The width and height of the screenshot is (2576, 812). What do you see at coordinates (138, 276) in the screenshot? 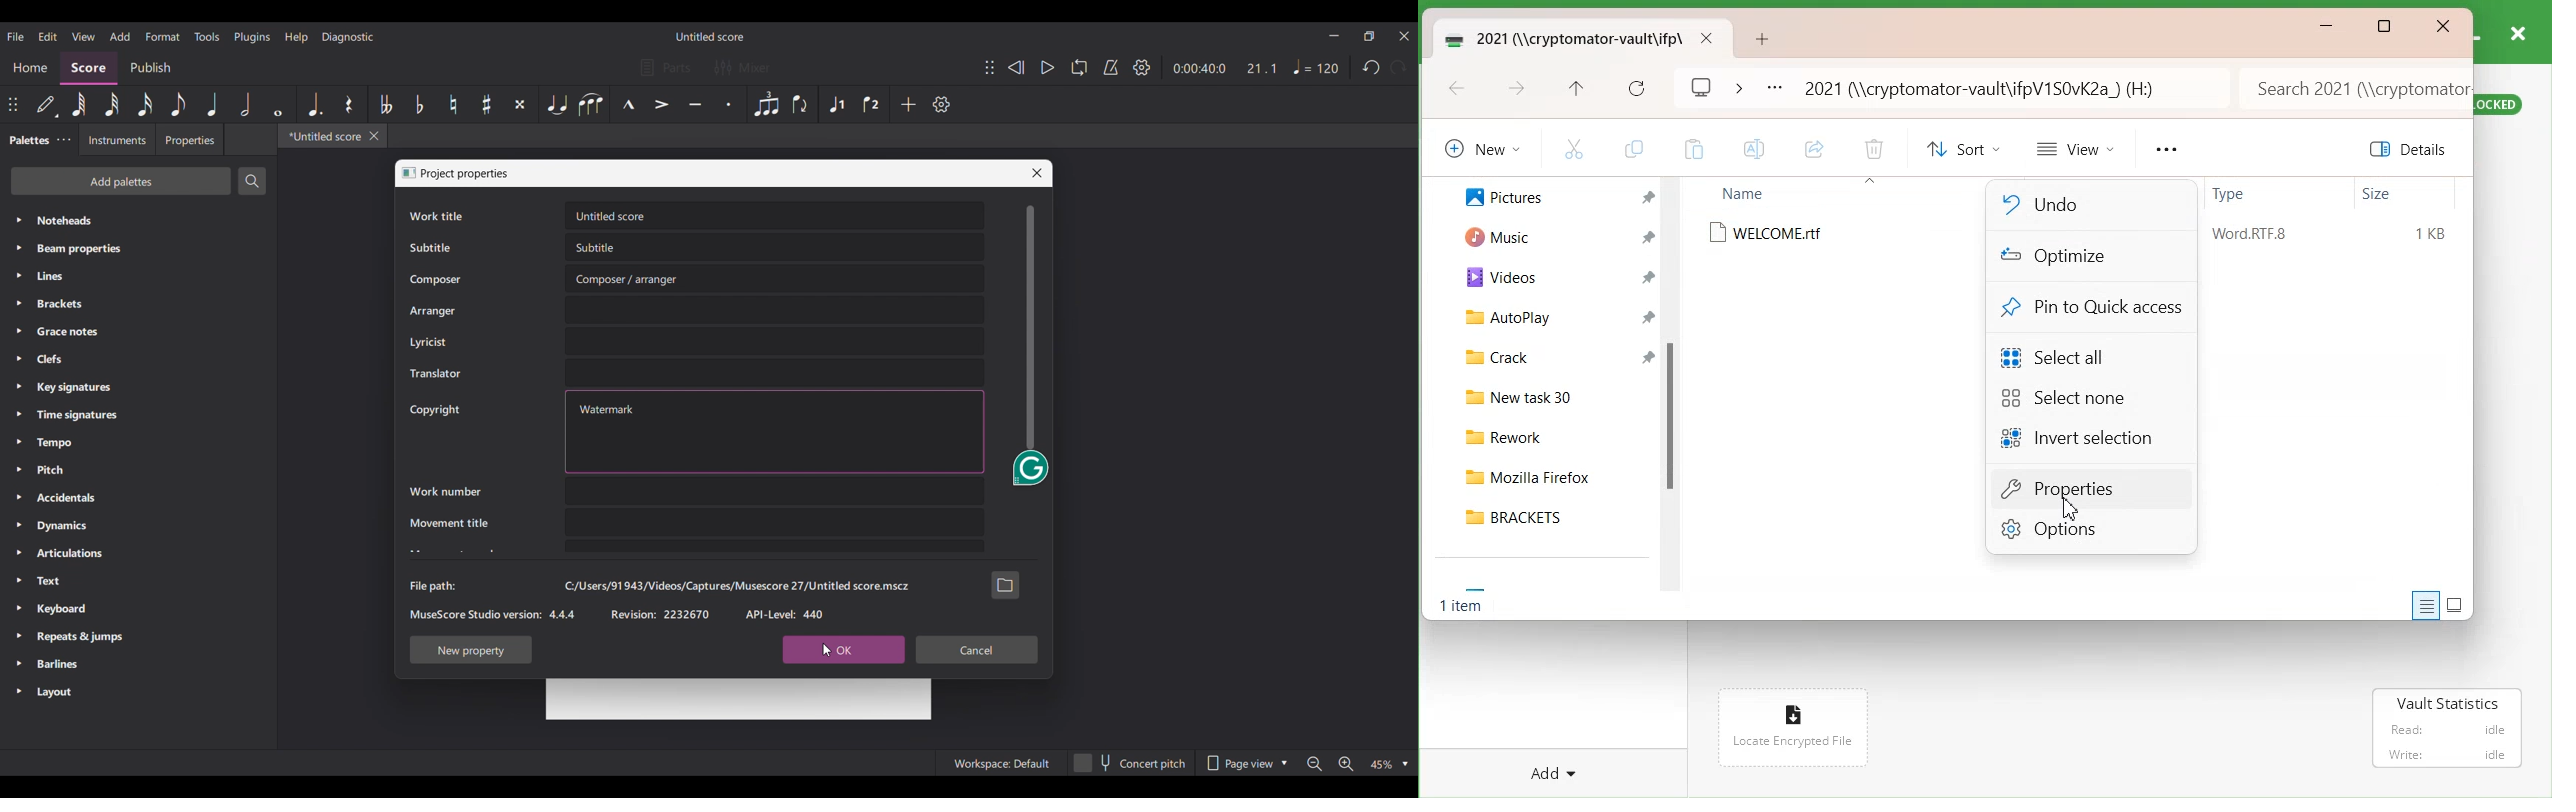
I see `Lines` at bounding box center [138, 276].